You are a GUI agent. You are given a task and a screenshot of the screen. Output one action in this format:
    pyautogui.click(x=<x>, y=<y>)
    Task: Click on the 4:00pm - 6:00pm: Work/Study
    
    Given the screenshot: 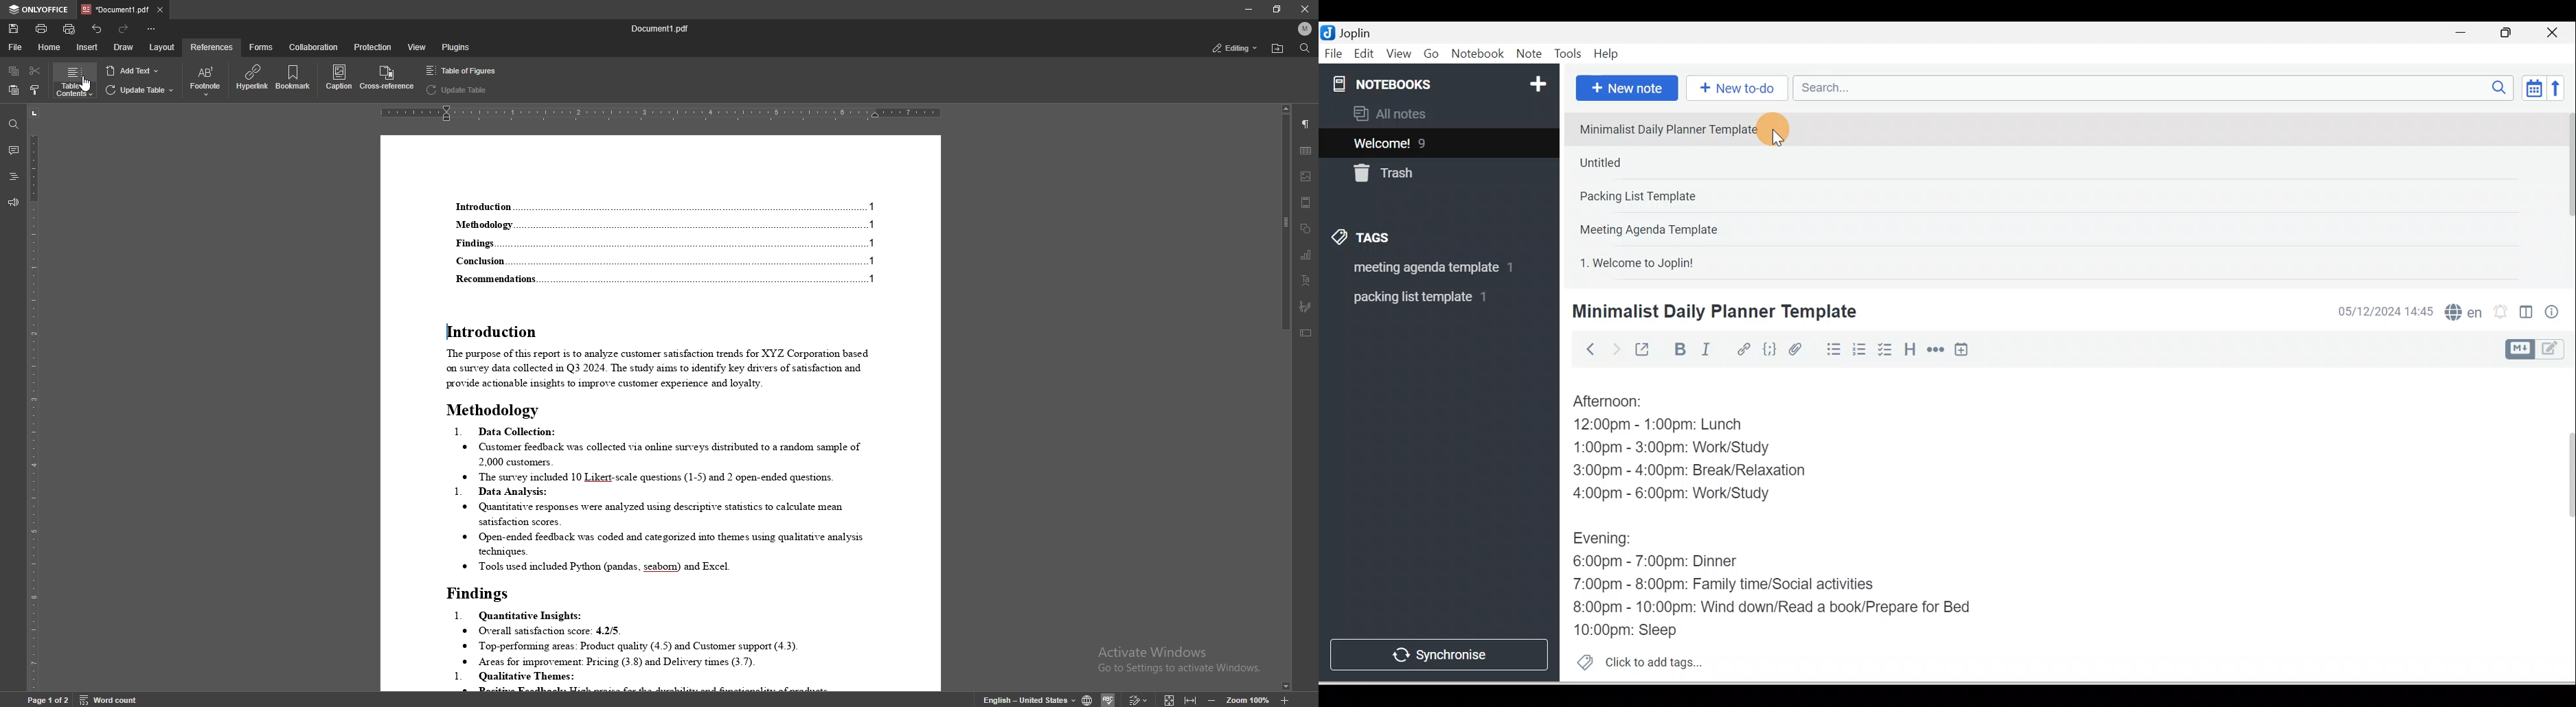 What is the action you would take?
    pyautogui.click(x=1677, y=494)
    